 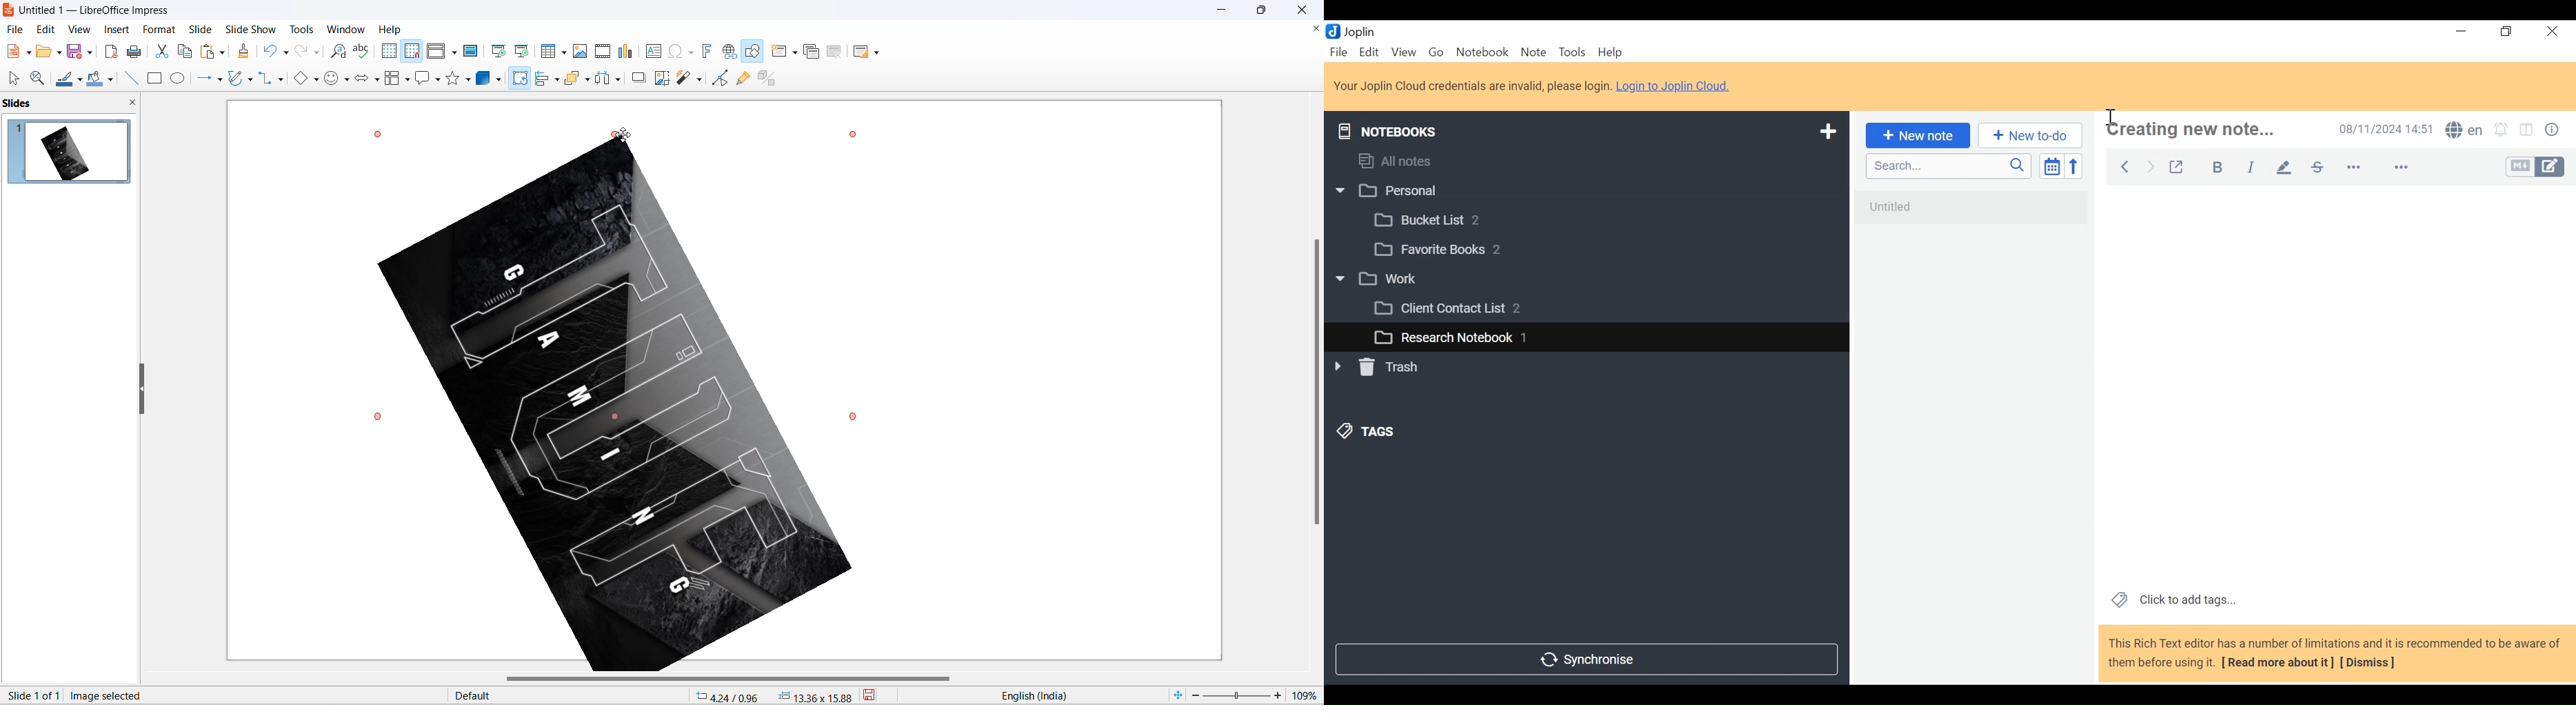 I want to click on line color options, so click(x=80, y=83).